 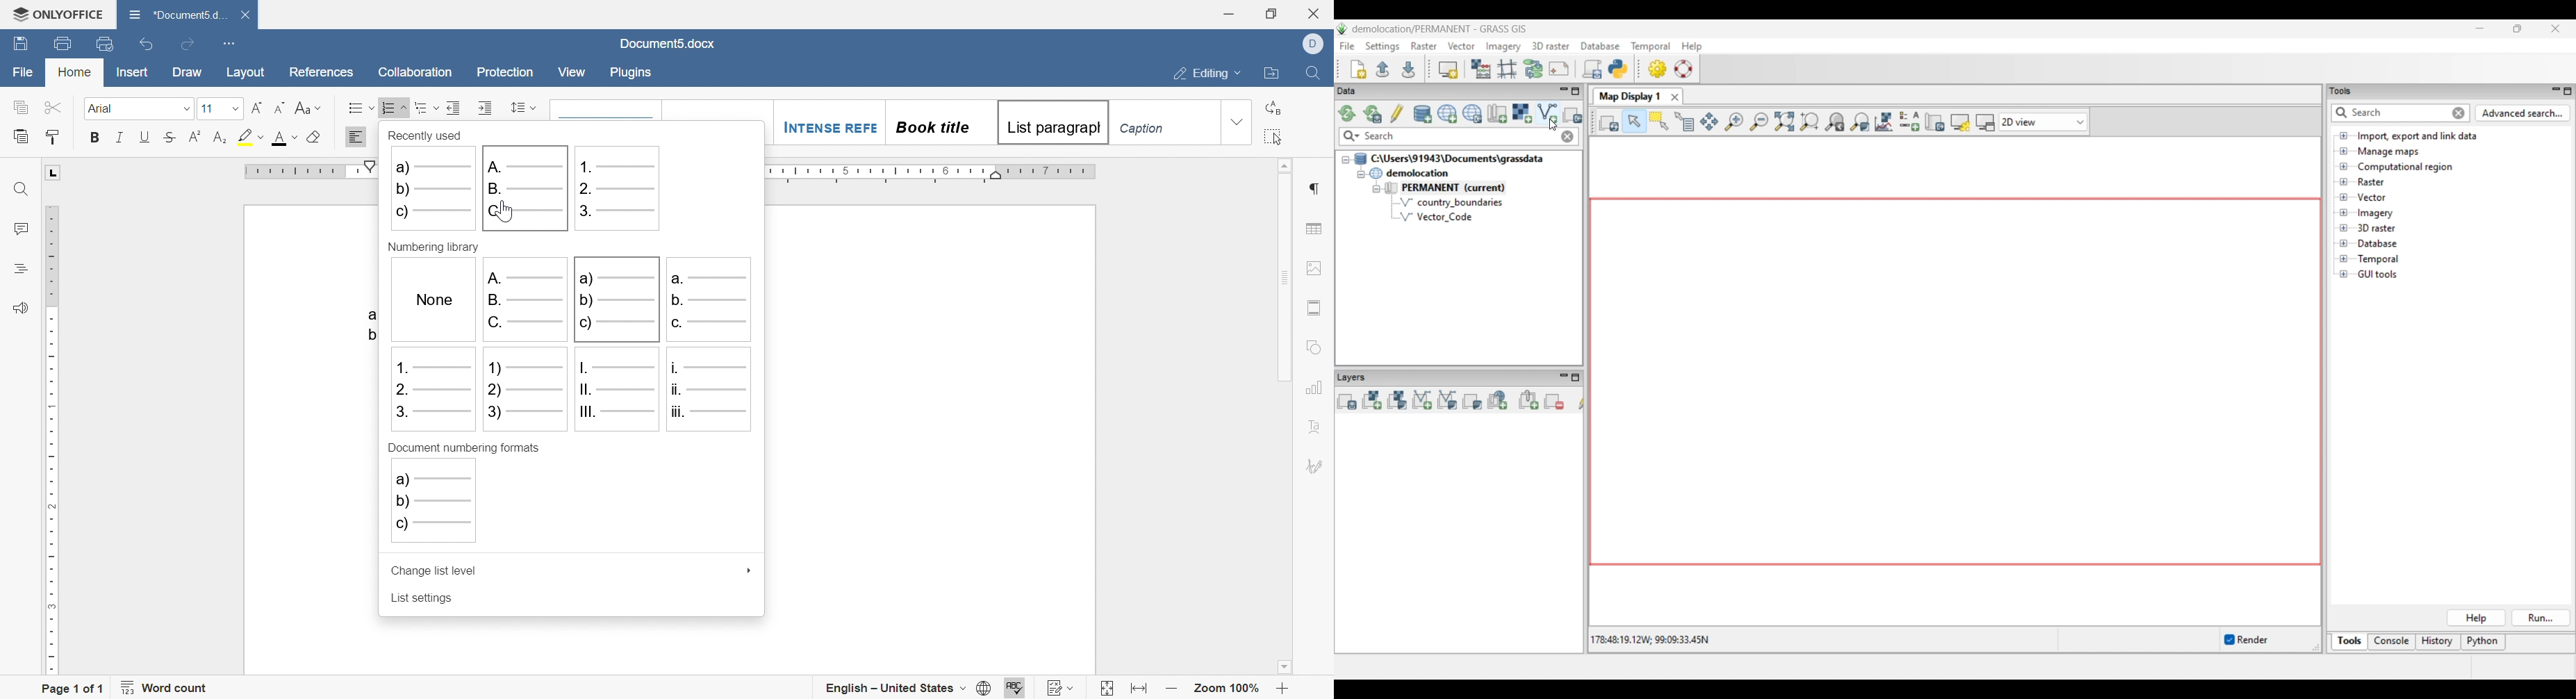 What do you see at coordinates (394, 108) in the screenshot?
I see `numbering` at bounding box center [394, 108].